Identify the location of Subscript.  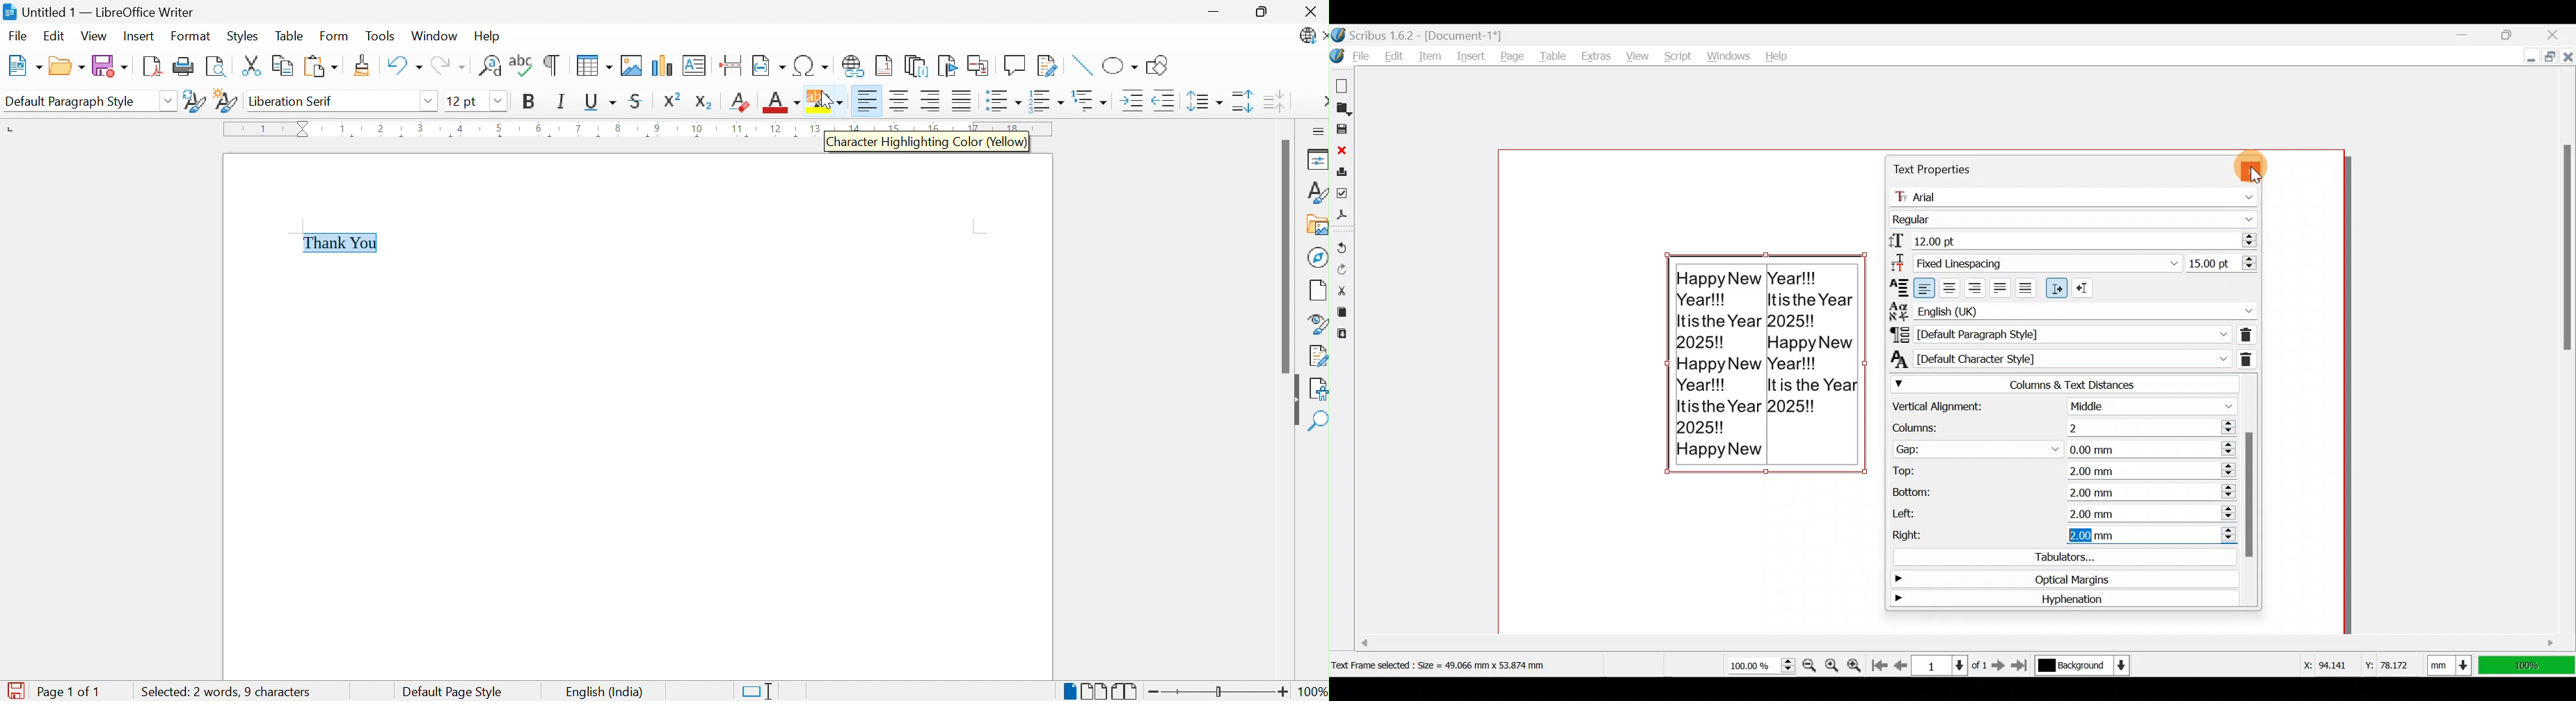
(704, 102).